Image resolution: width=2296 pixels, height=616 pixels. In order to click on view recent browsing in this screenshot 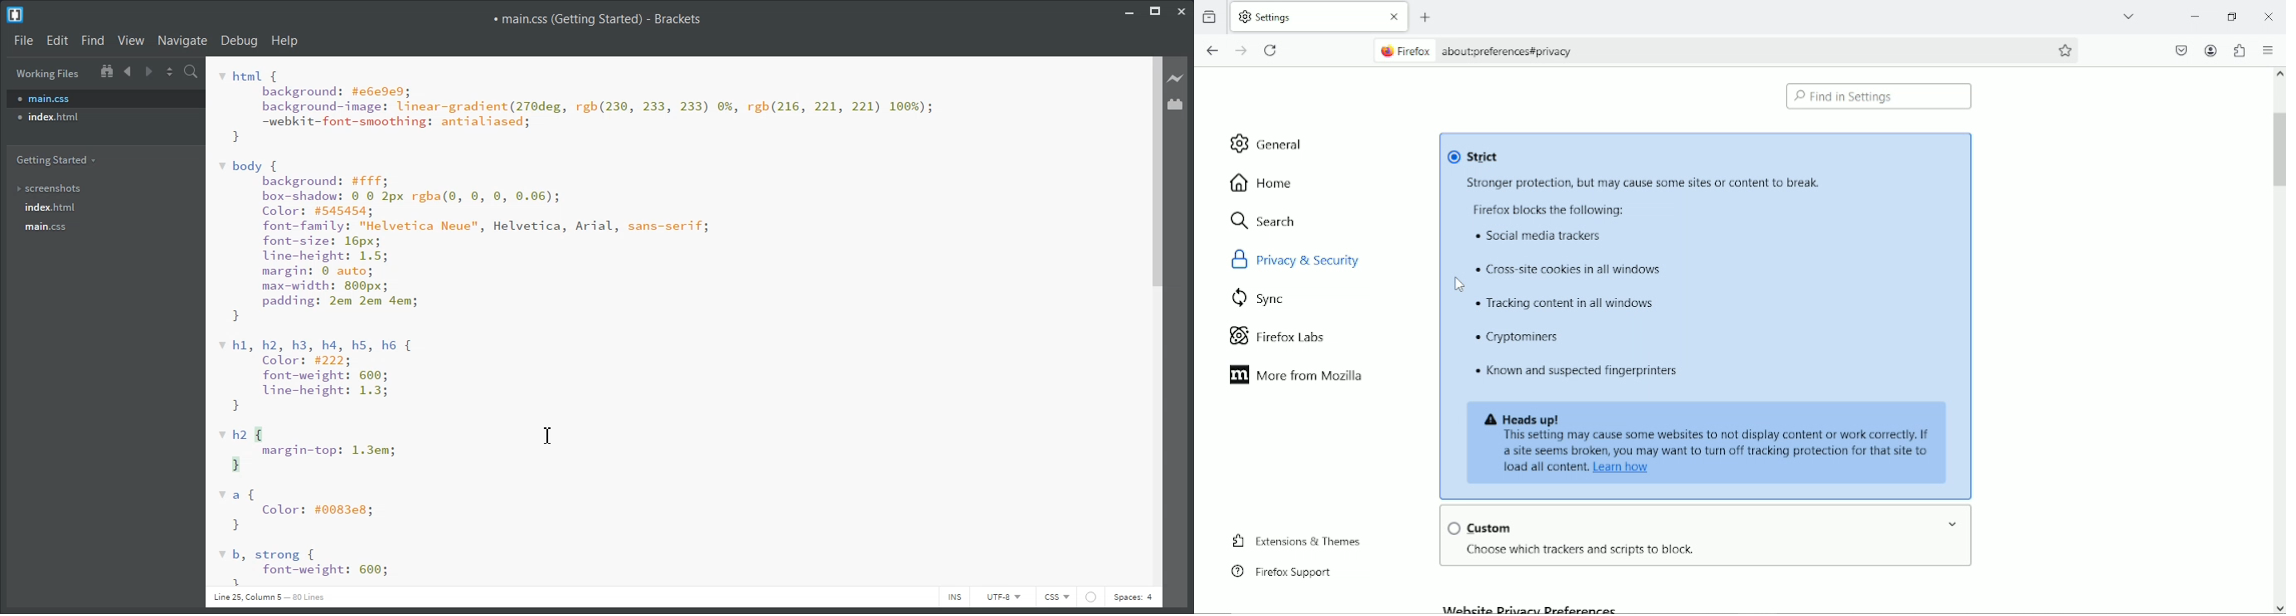, I will do `click(1211, 15)`.